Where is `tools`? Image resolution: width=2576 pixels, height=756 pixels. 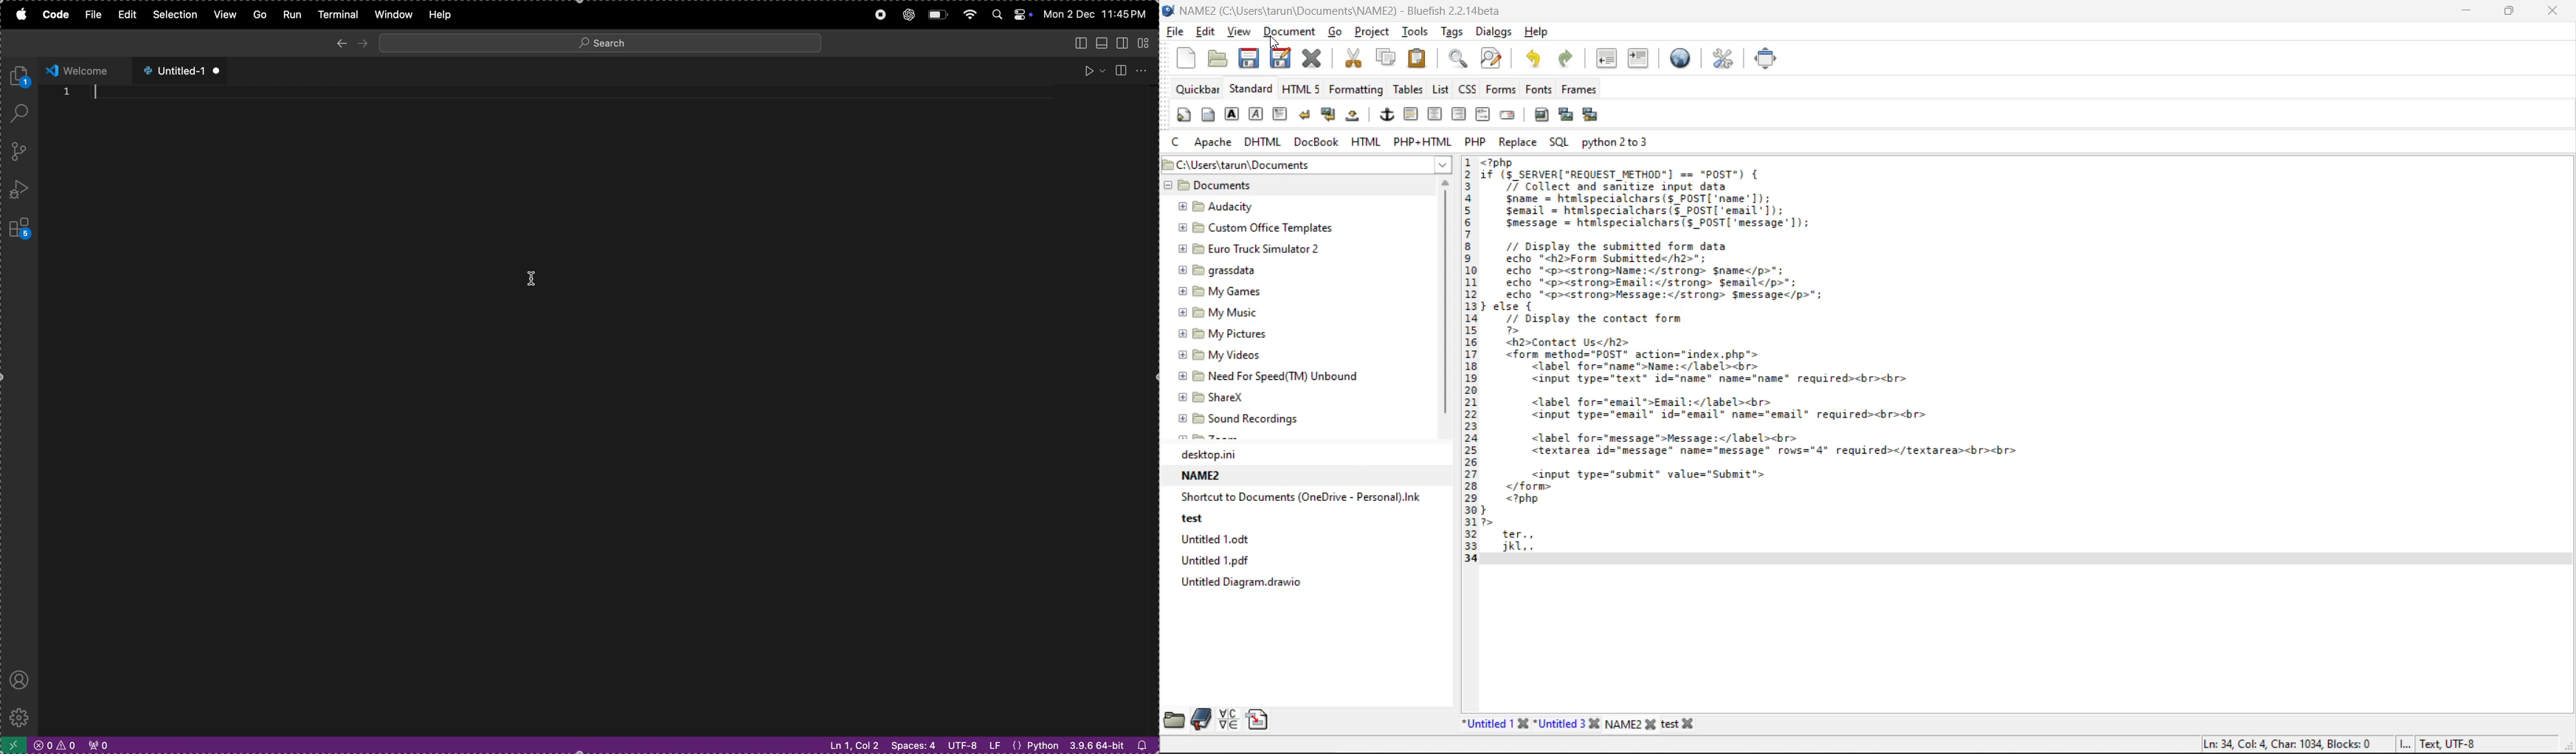 tools is located at coordinates (1419, 31).